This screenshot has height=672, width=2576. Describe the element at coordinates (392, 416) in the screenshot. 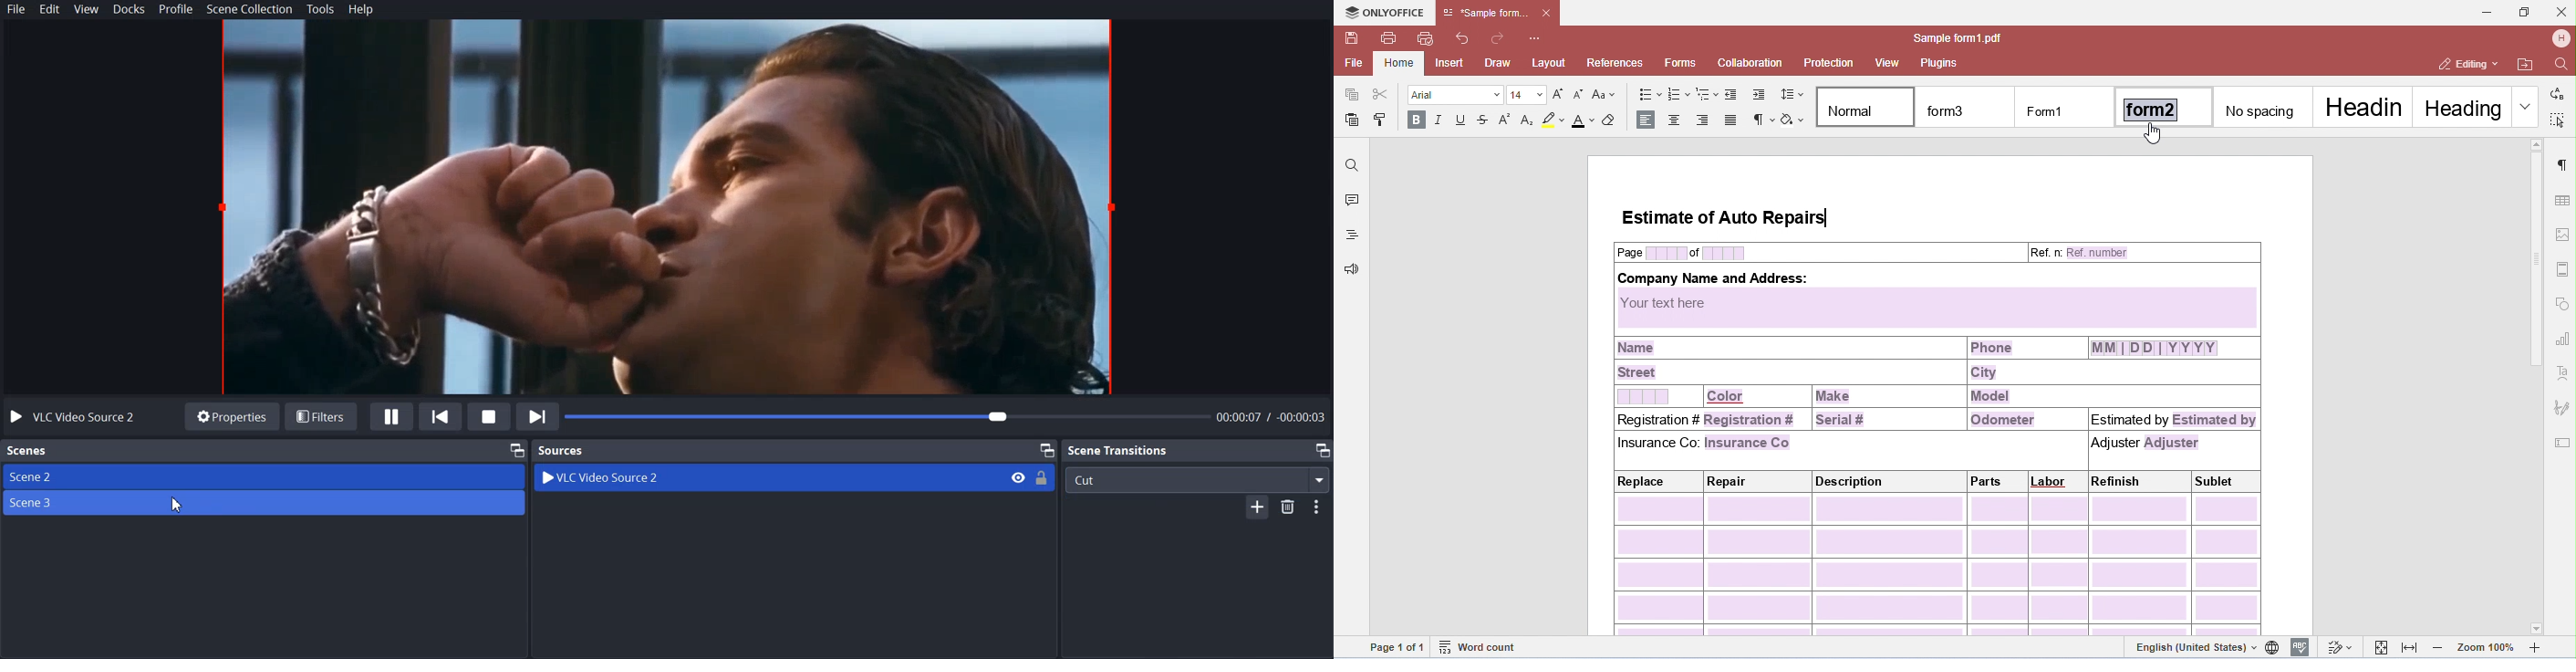

I see `Pause Media` at that location.